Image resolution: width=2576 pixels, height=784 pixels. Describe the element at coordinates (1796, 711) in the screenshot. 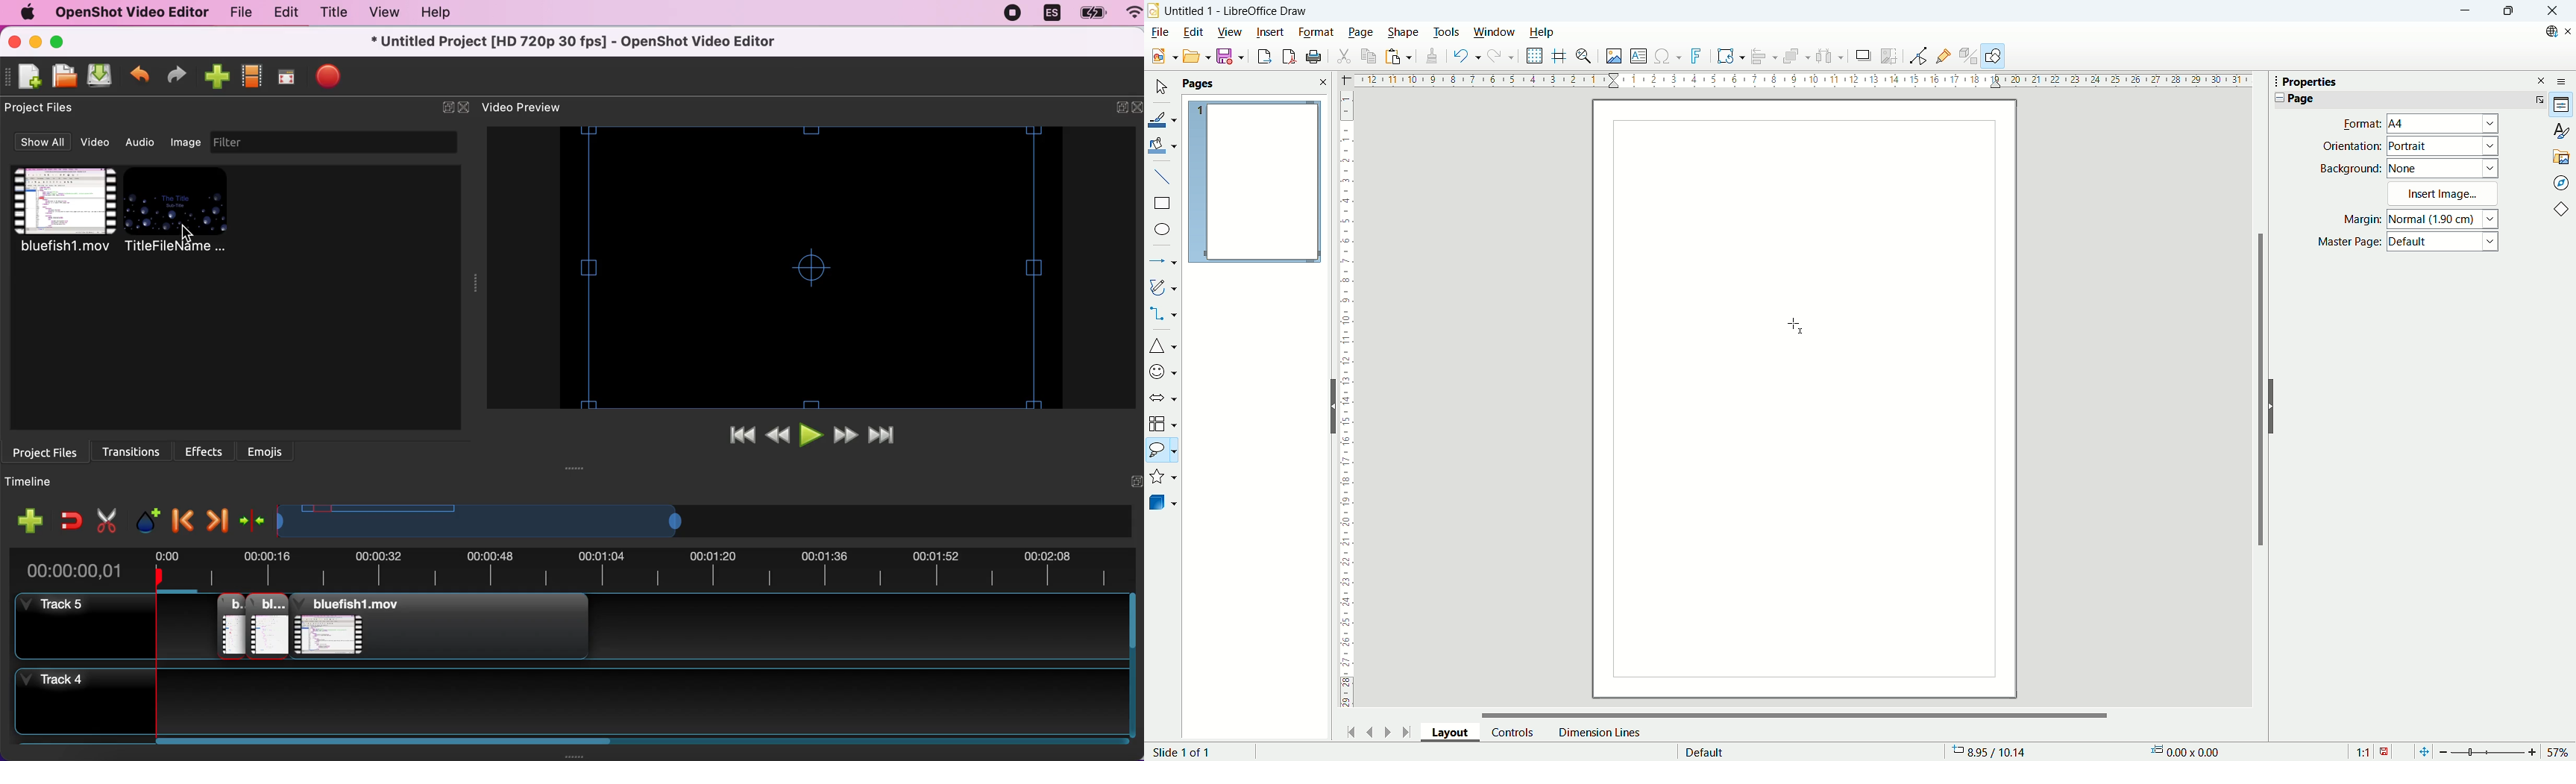

I see `Horizontal scroll bar` at that location.